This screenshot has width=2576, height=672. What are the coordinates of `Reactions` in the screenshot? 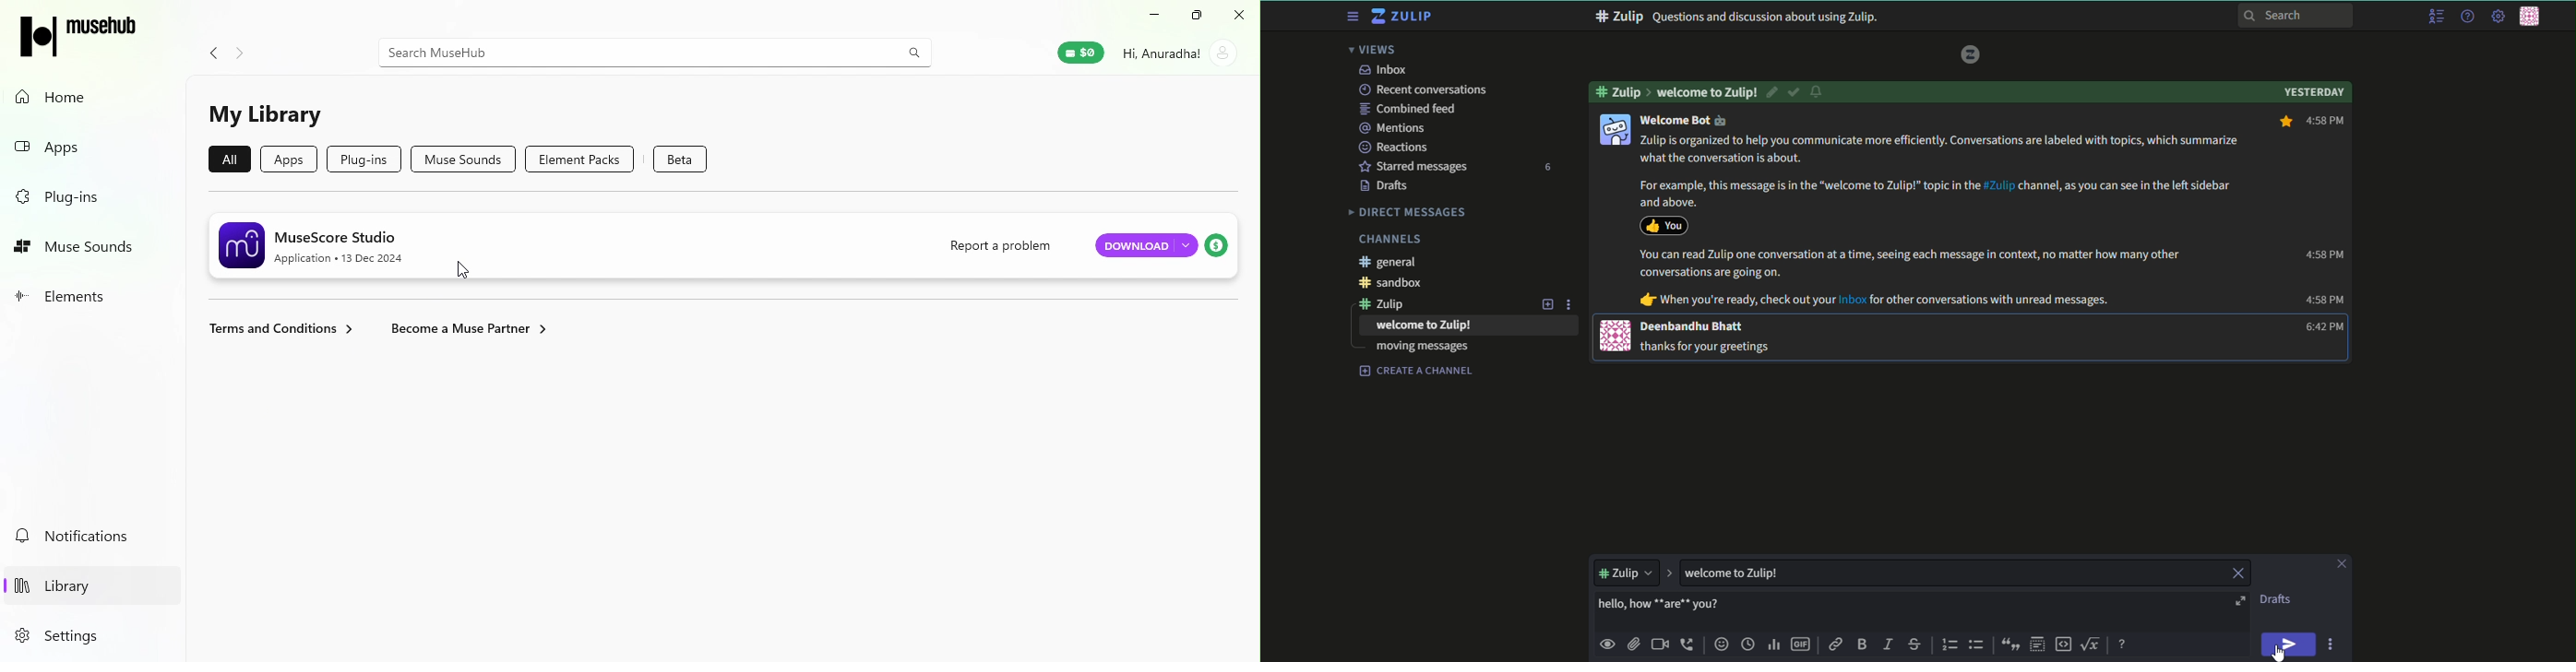 It's located at (1398, 146).